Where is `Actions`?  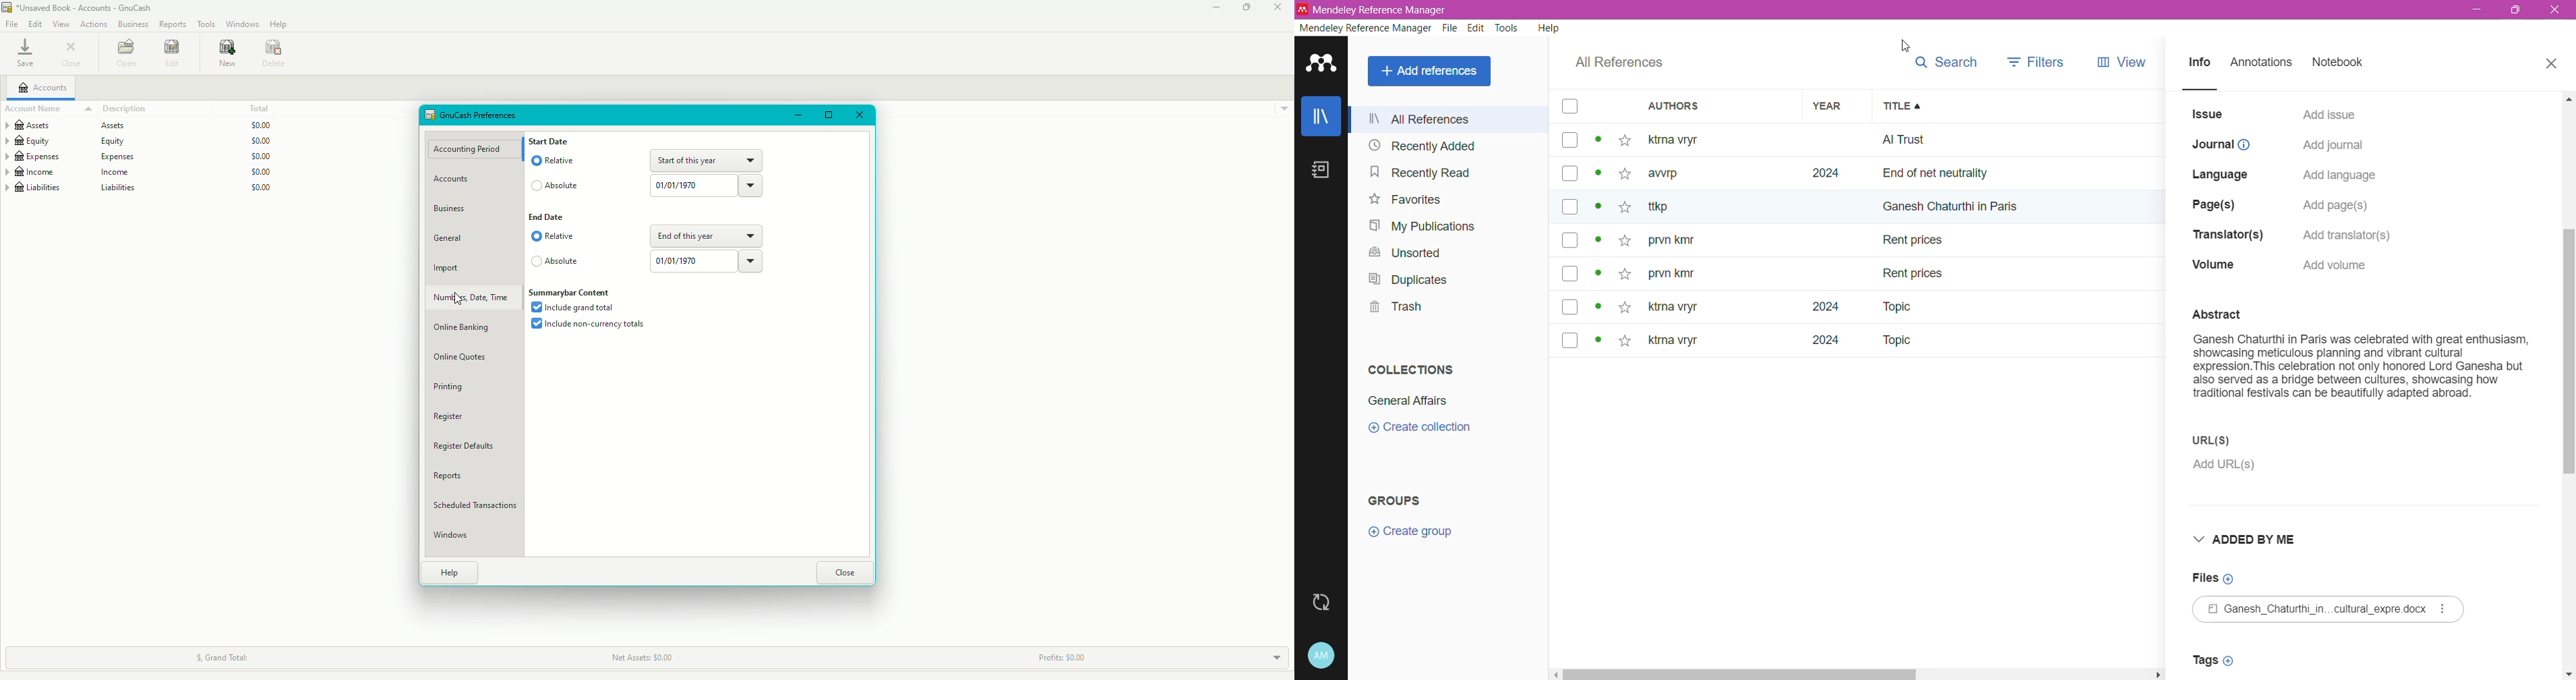 Actions is located at coordinates (93, 24).